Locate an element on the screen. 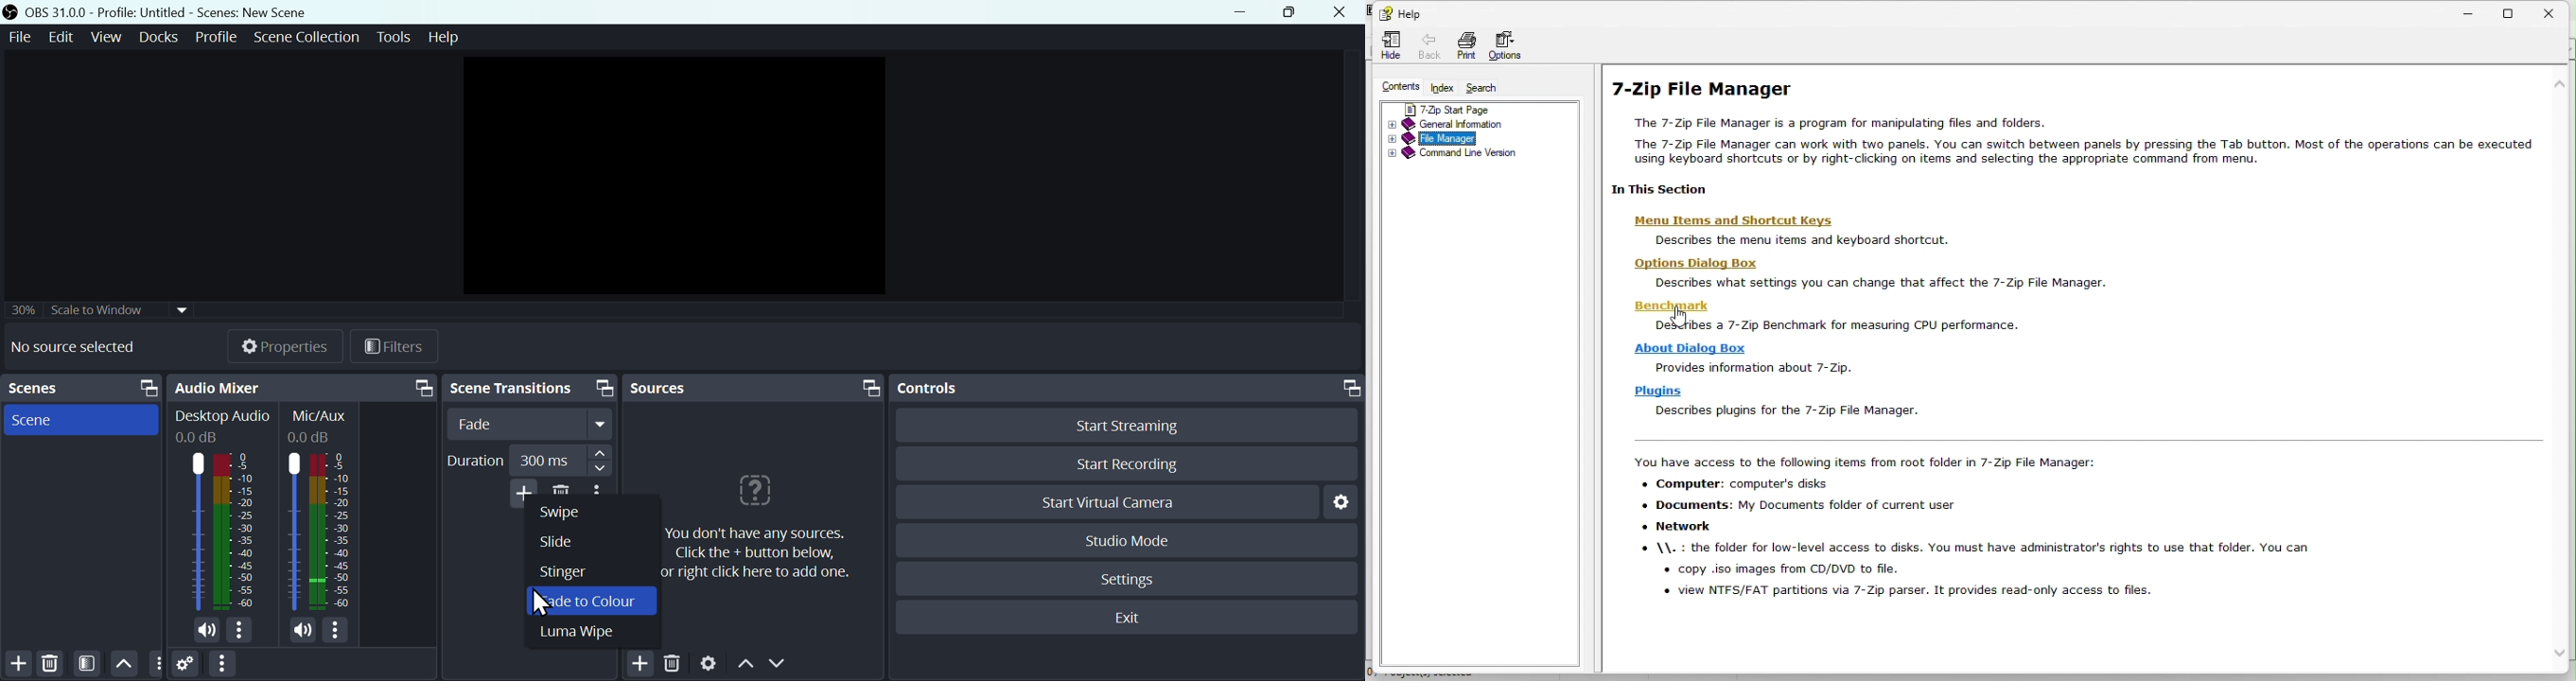 This screenshot has height=700, width=2576. Settings is located at coordinates (1133, 577).